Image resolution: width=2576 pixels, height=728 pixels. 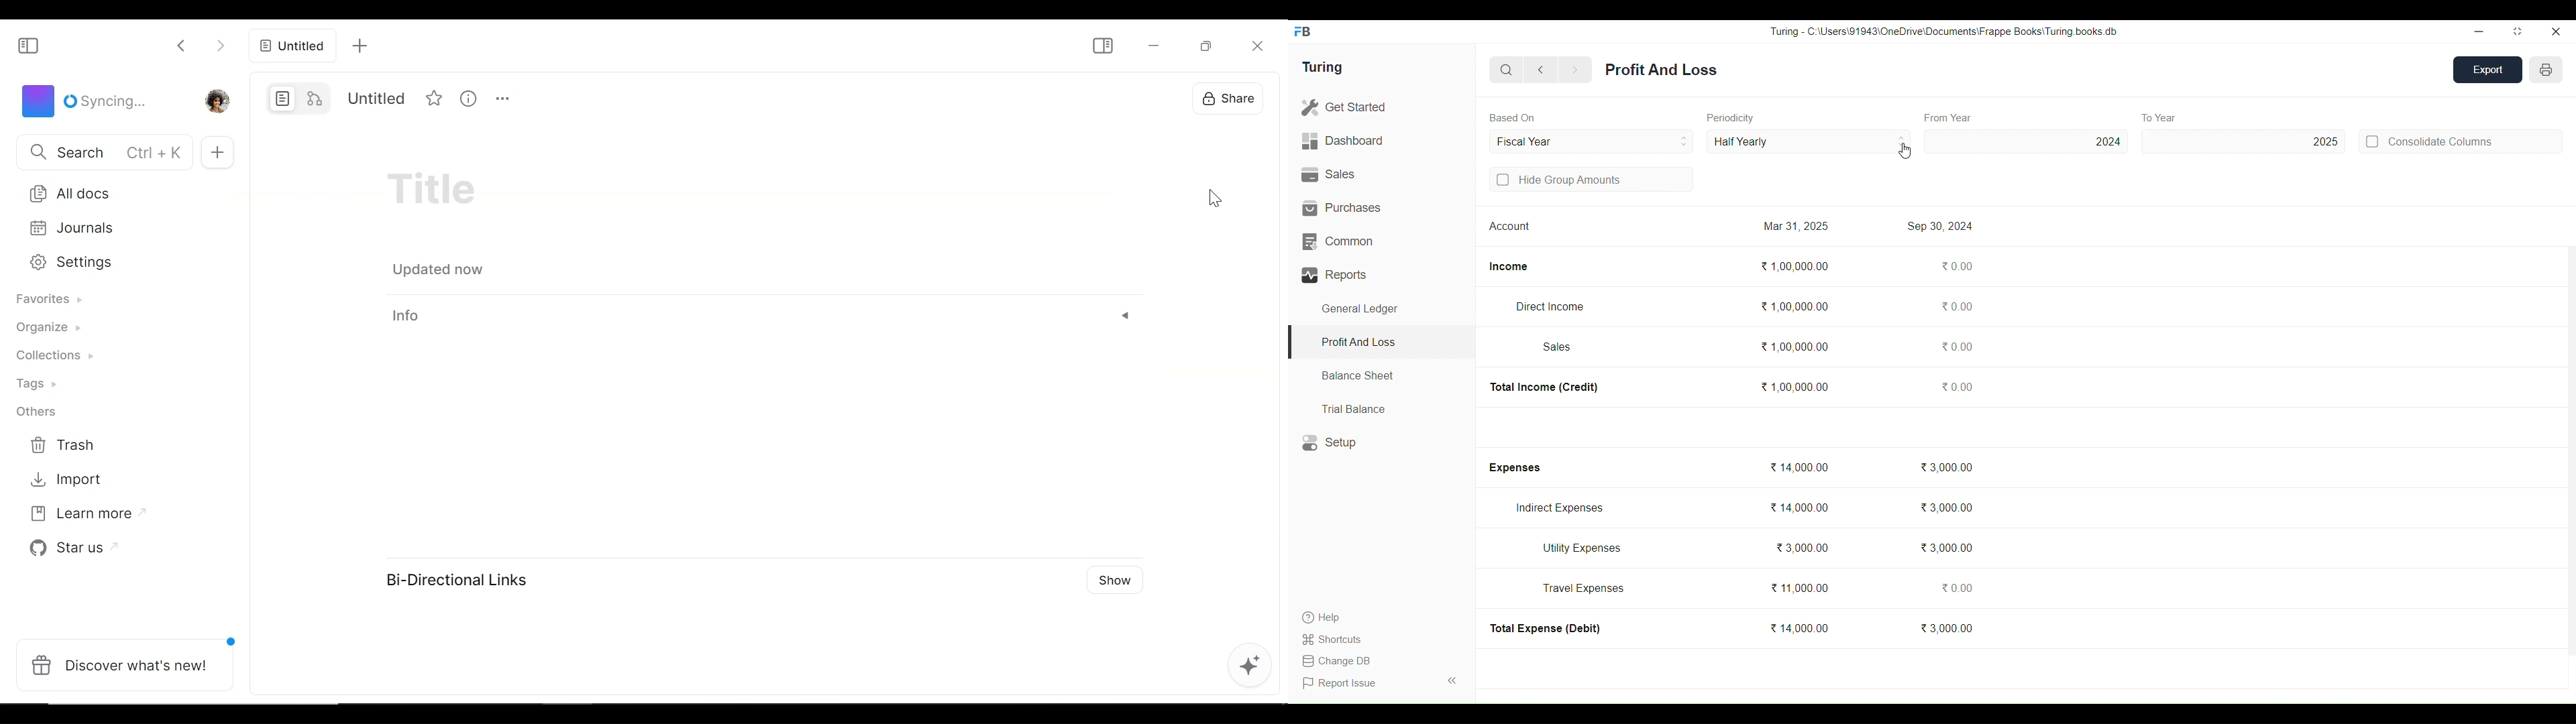 What do you see at coordinates (1946, 467) in the screenshot?
I see `3,000.00` at bounding box center [1946, 467].